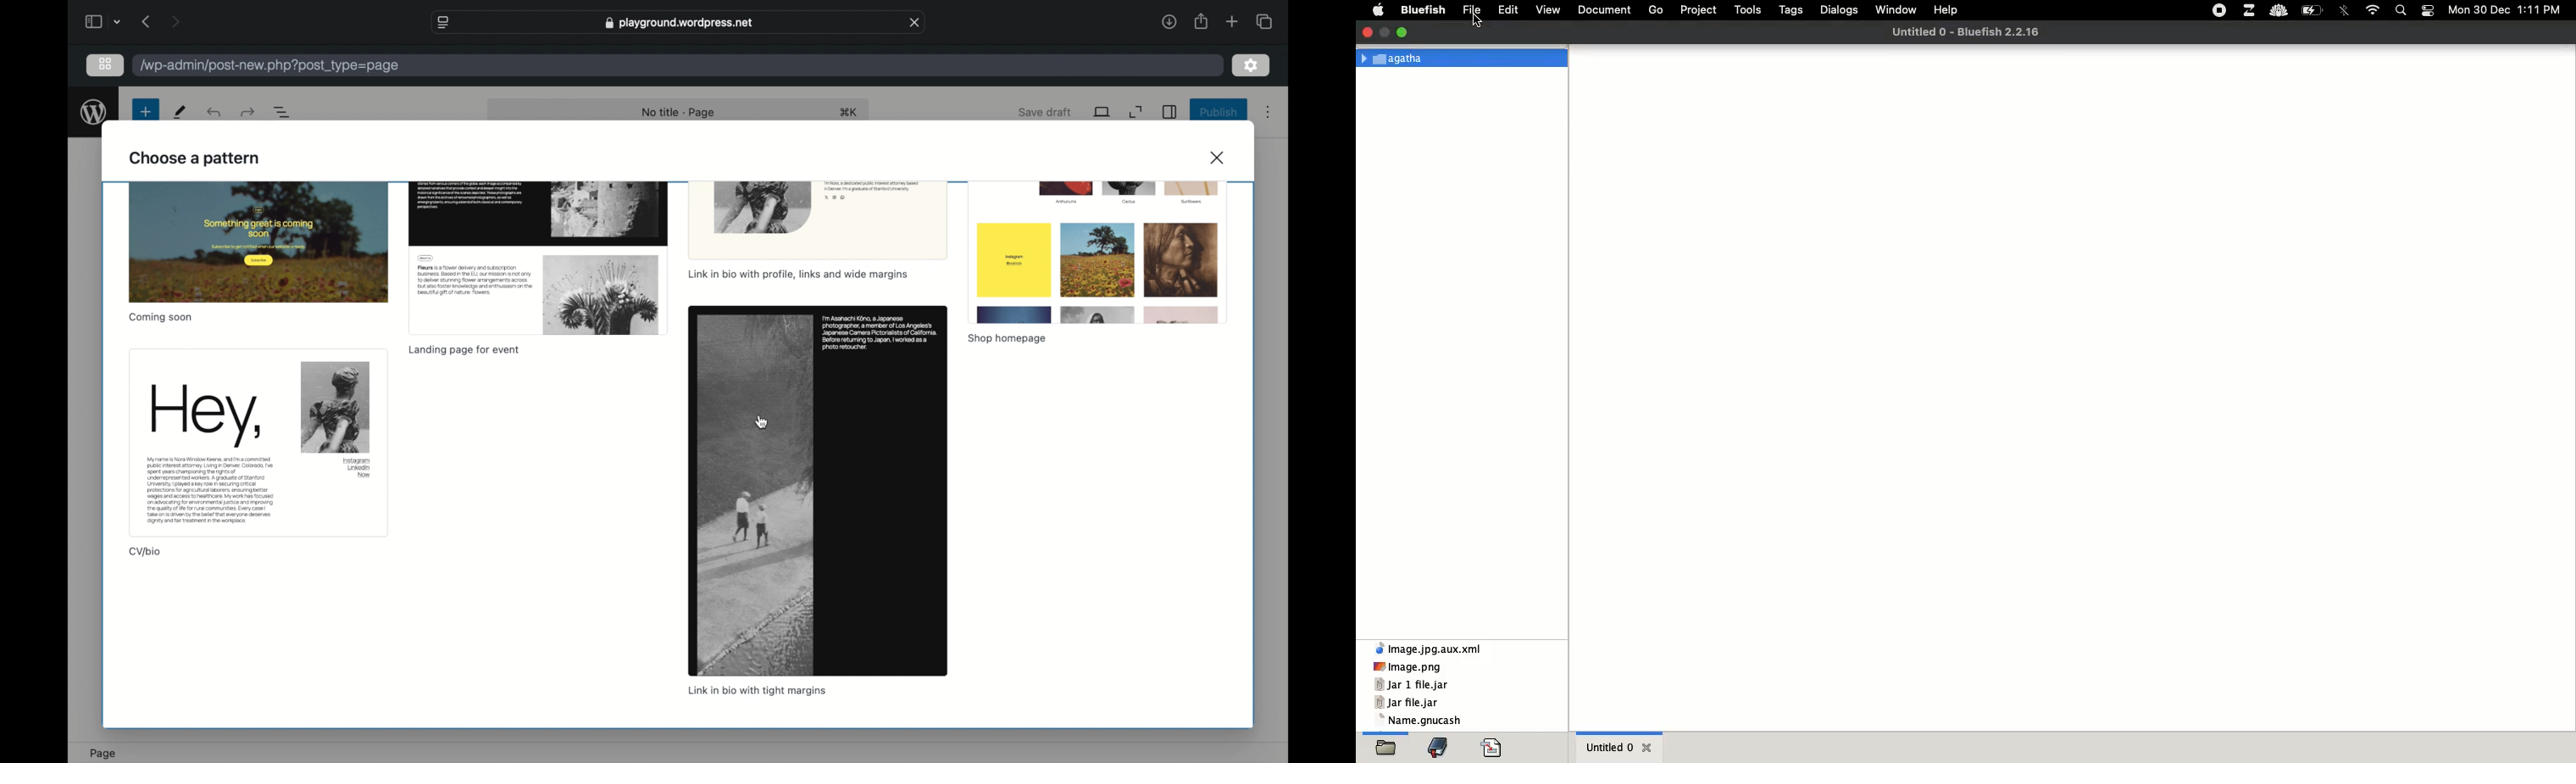 The width and height of the screenshot is (2576, 784). What do you see at coordinates (1948, 10) in the screenshot?
I see `help` at bounding box center [1948, 10].